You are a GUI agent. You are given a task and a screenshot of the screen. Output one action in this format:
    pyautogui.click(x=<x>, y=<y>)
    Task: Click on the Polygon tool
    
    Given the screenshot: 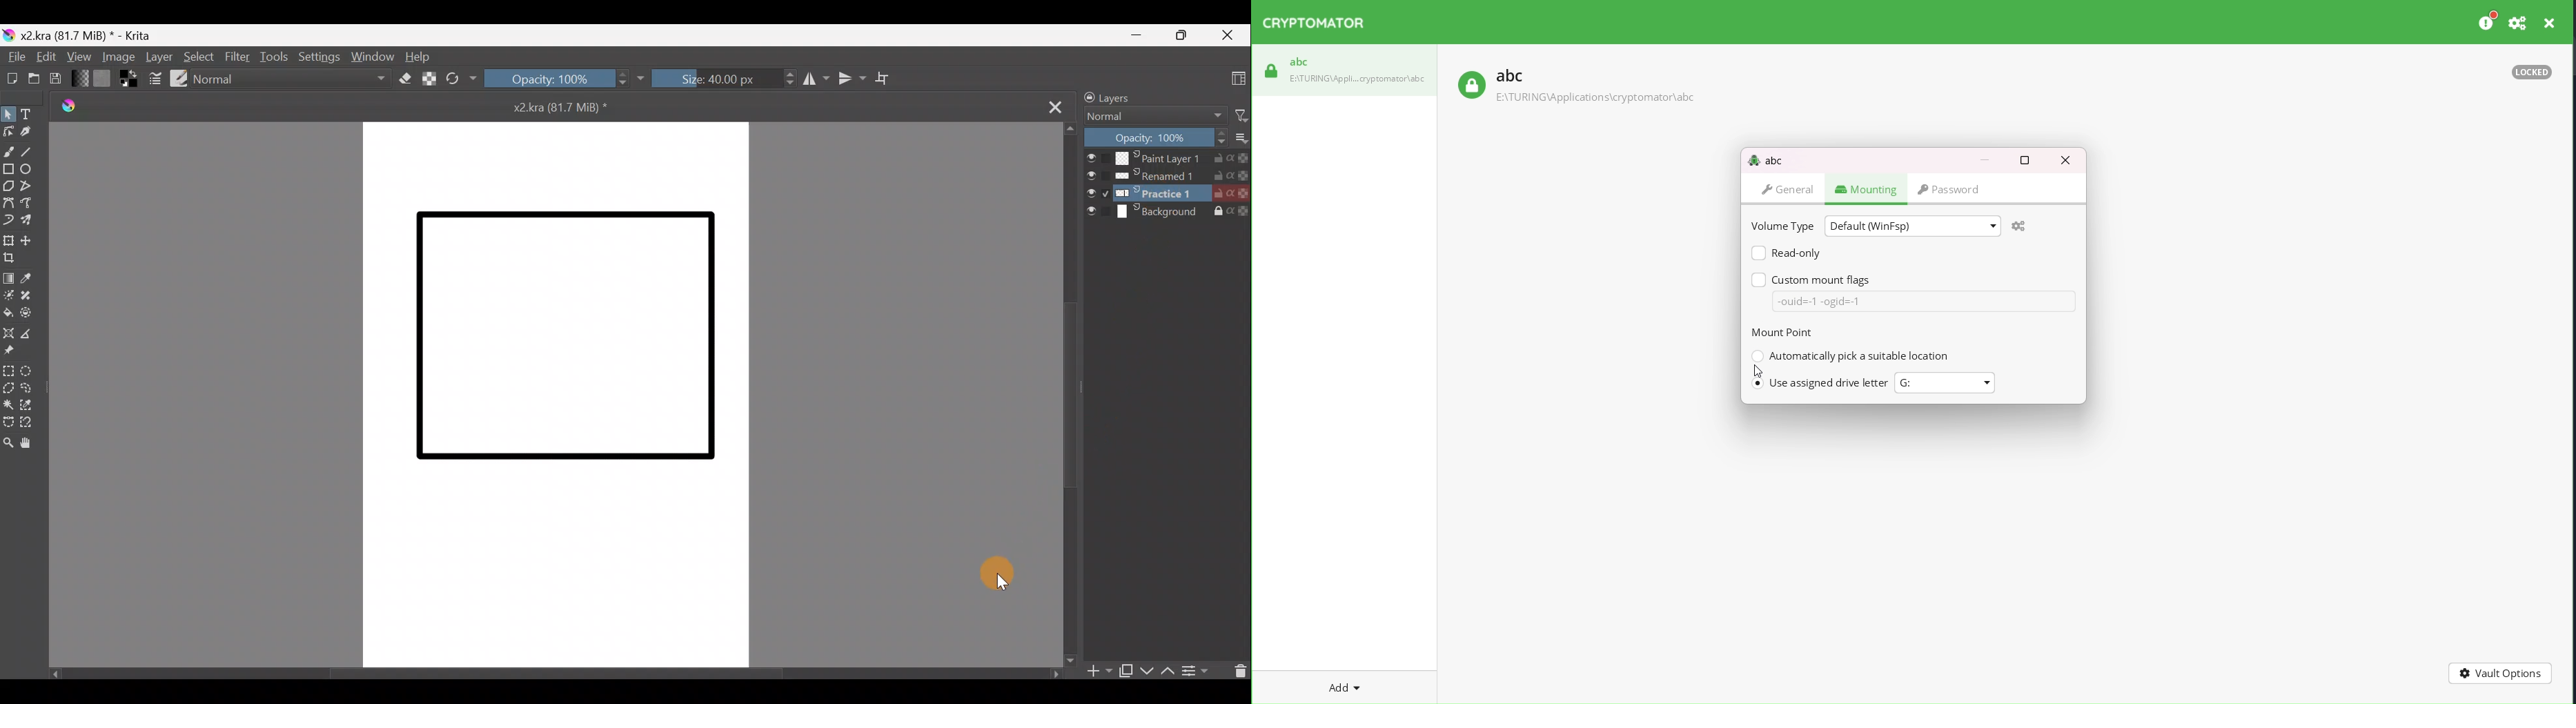 What is the action you would take?
    pyautogui.click(x=9, y=186)
    